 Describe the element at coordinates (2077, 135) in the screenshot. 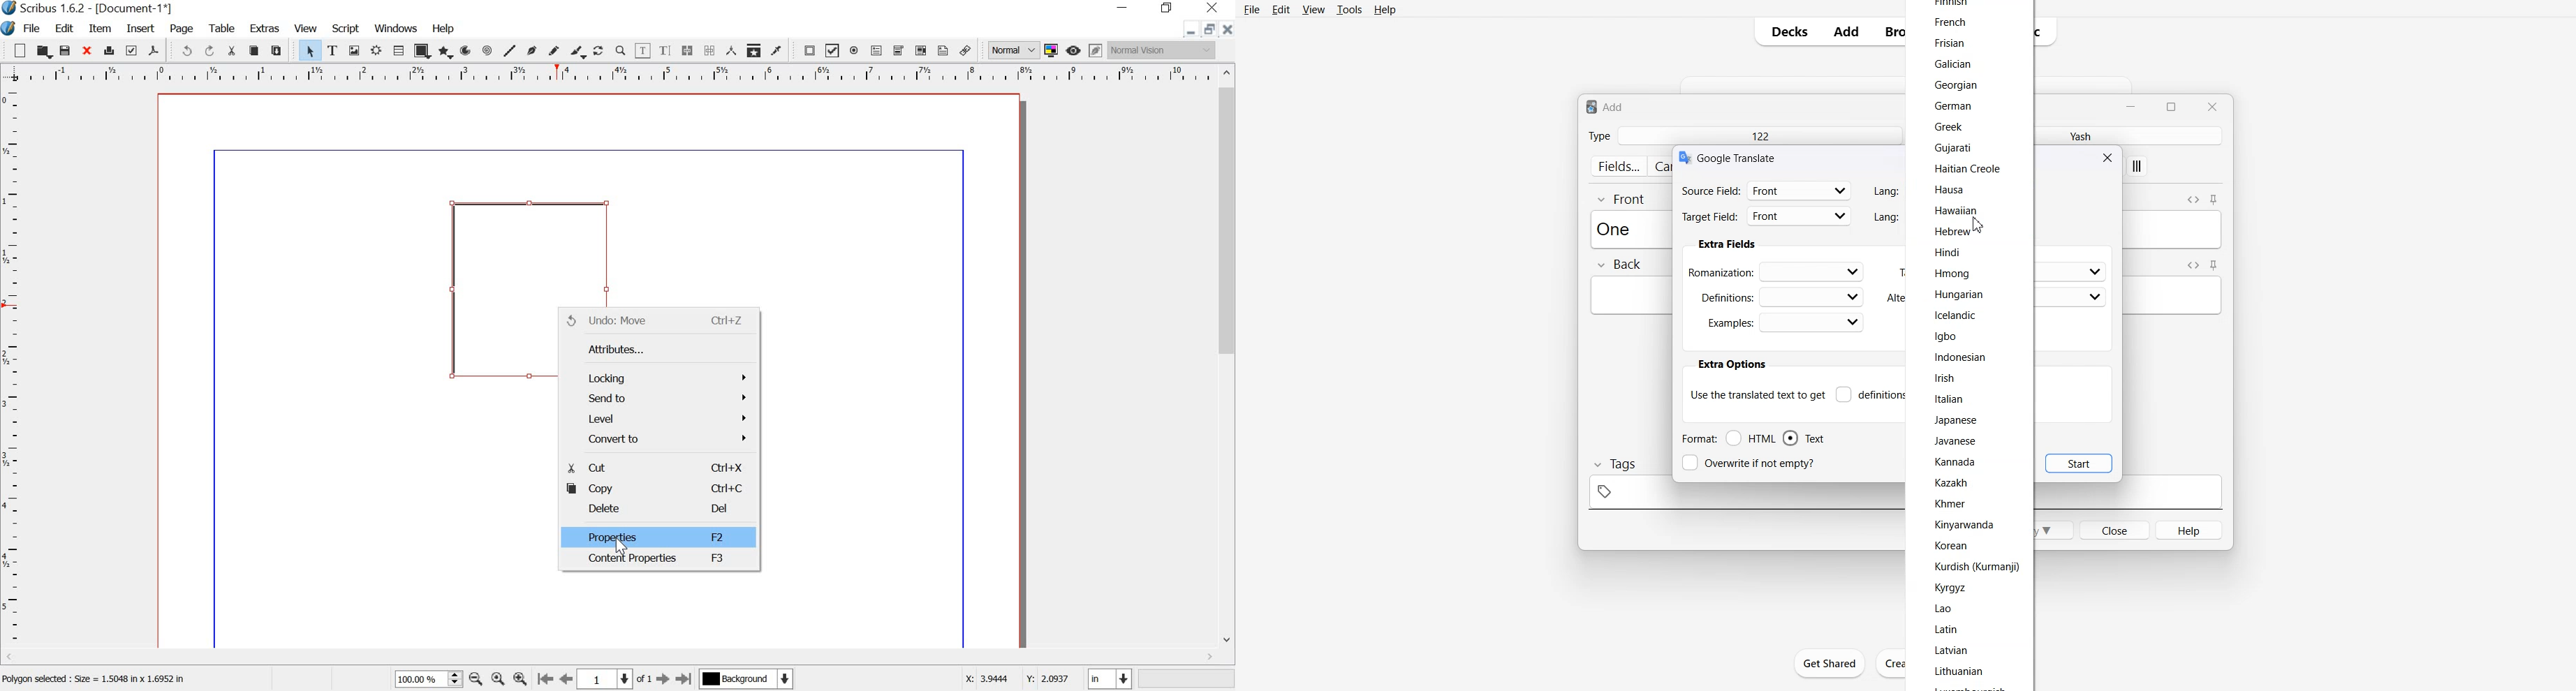

I see `Yash` at that location.